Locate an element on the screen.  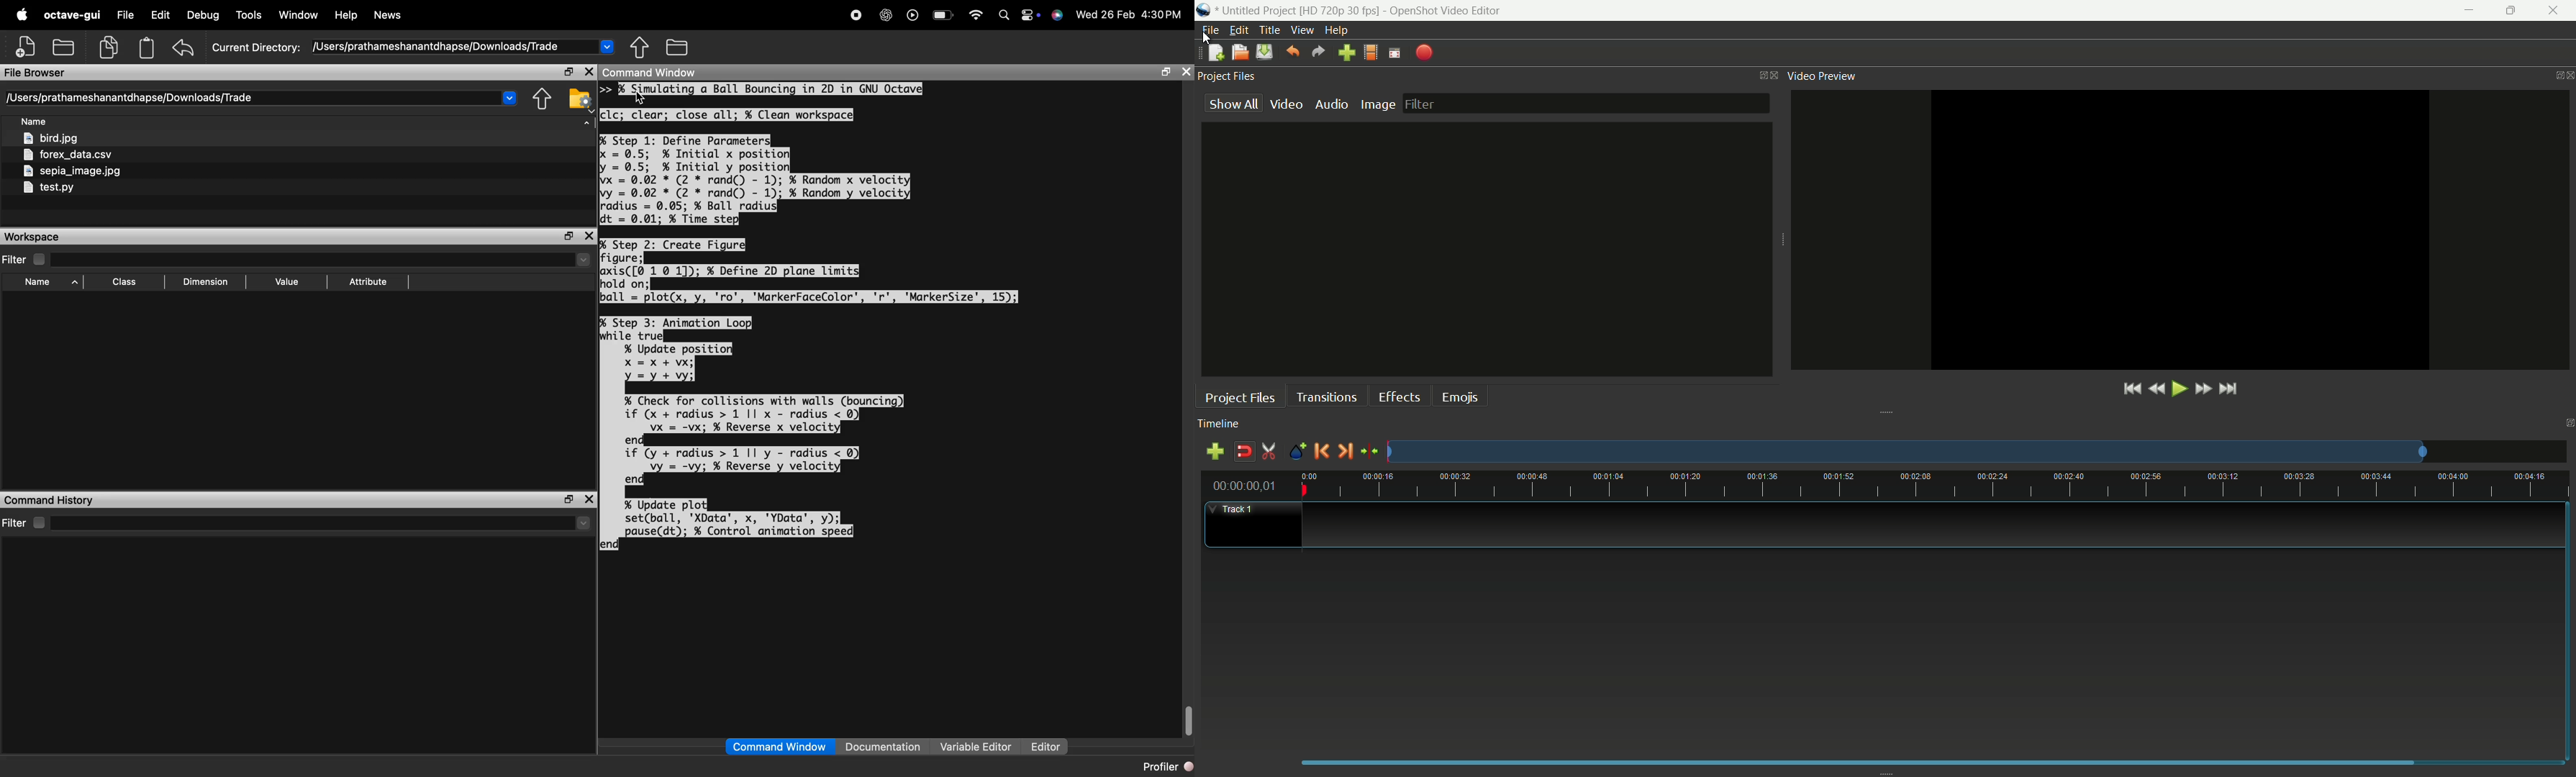
tools is located at coordinates (250, 15).